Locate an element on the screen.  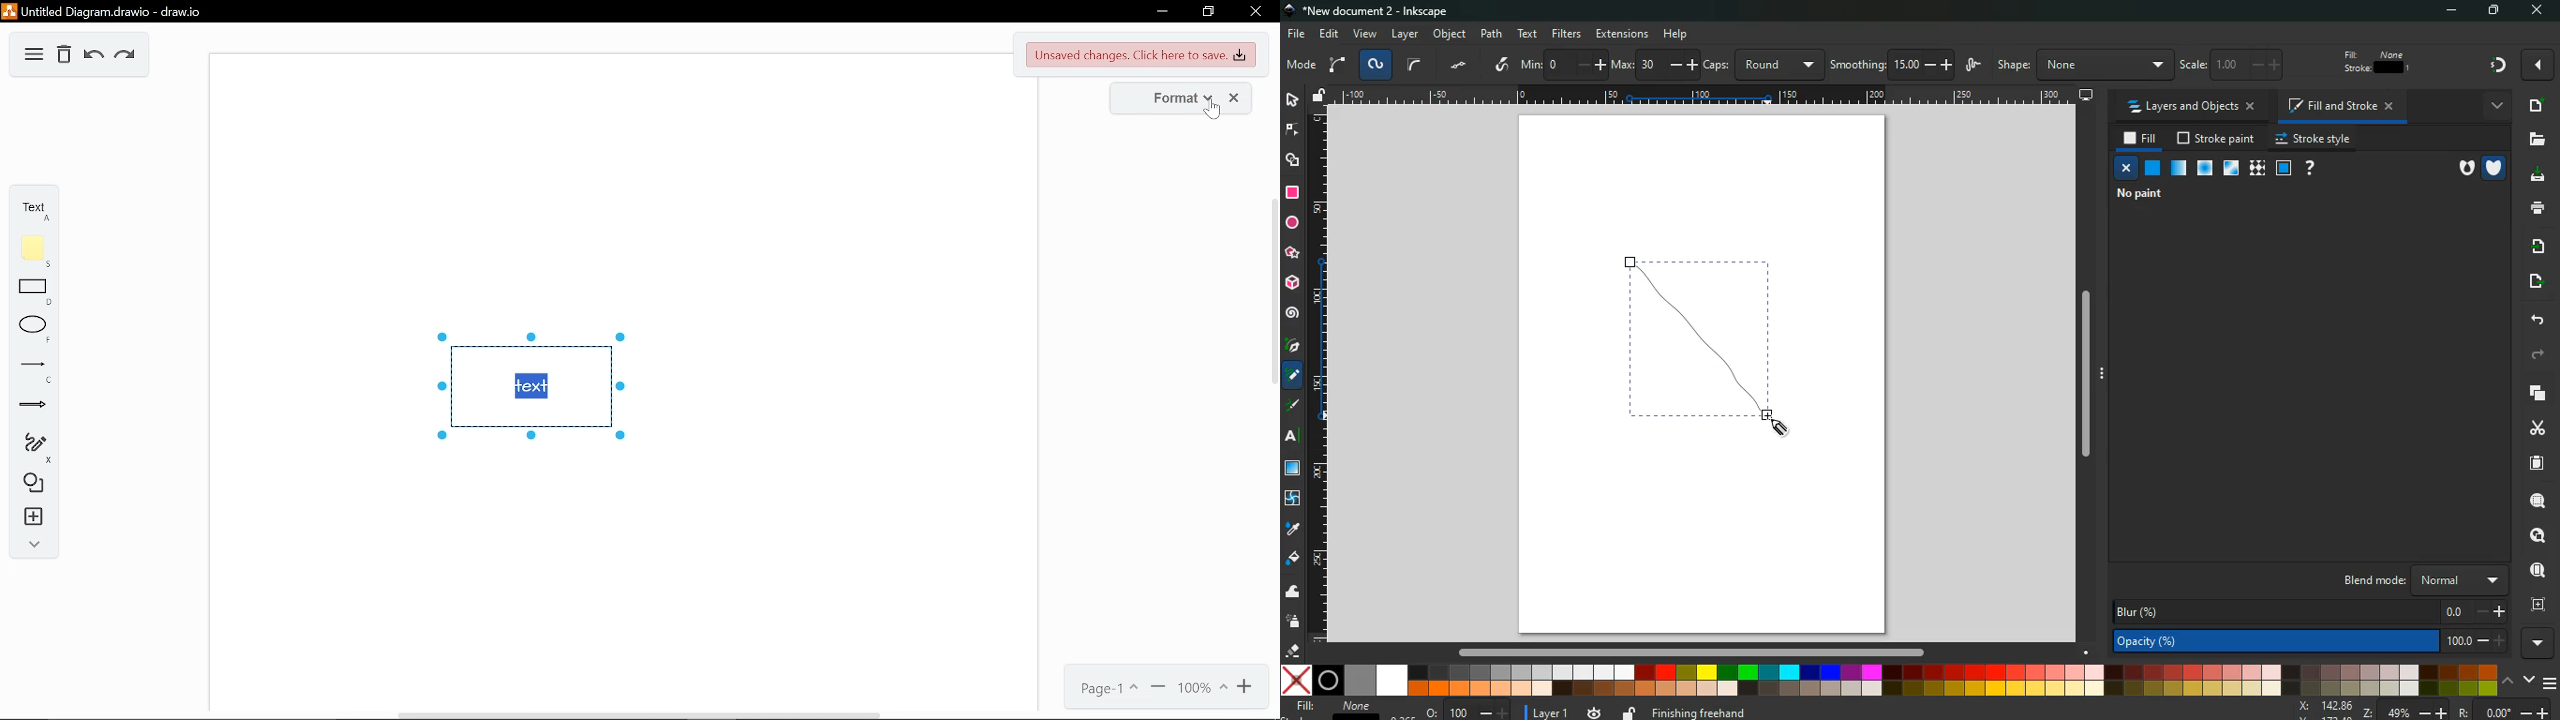
smoothing is located at coordinates (1891, 64).